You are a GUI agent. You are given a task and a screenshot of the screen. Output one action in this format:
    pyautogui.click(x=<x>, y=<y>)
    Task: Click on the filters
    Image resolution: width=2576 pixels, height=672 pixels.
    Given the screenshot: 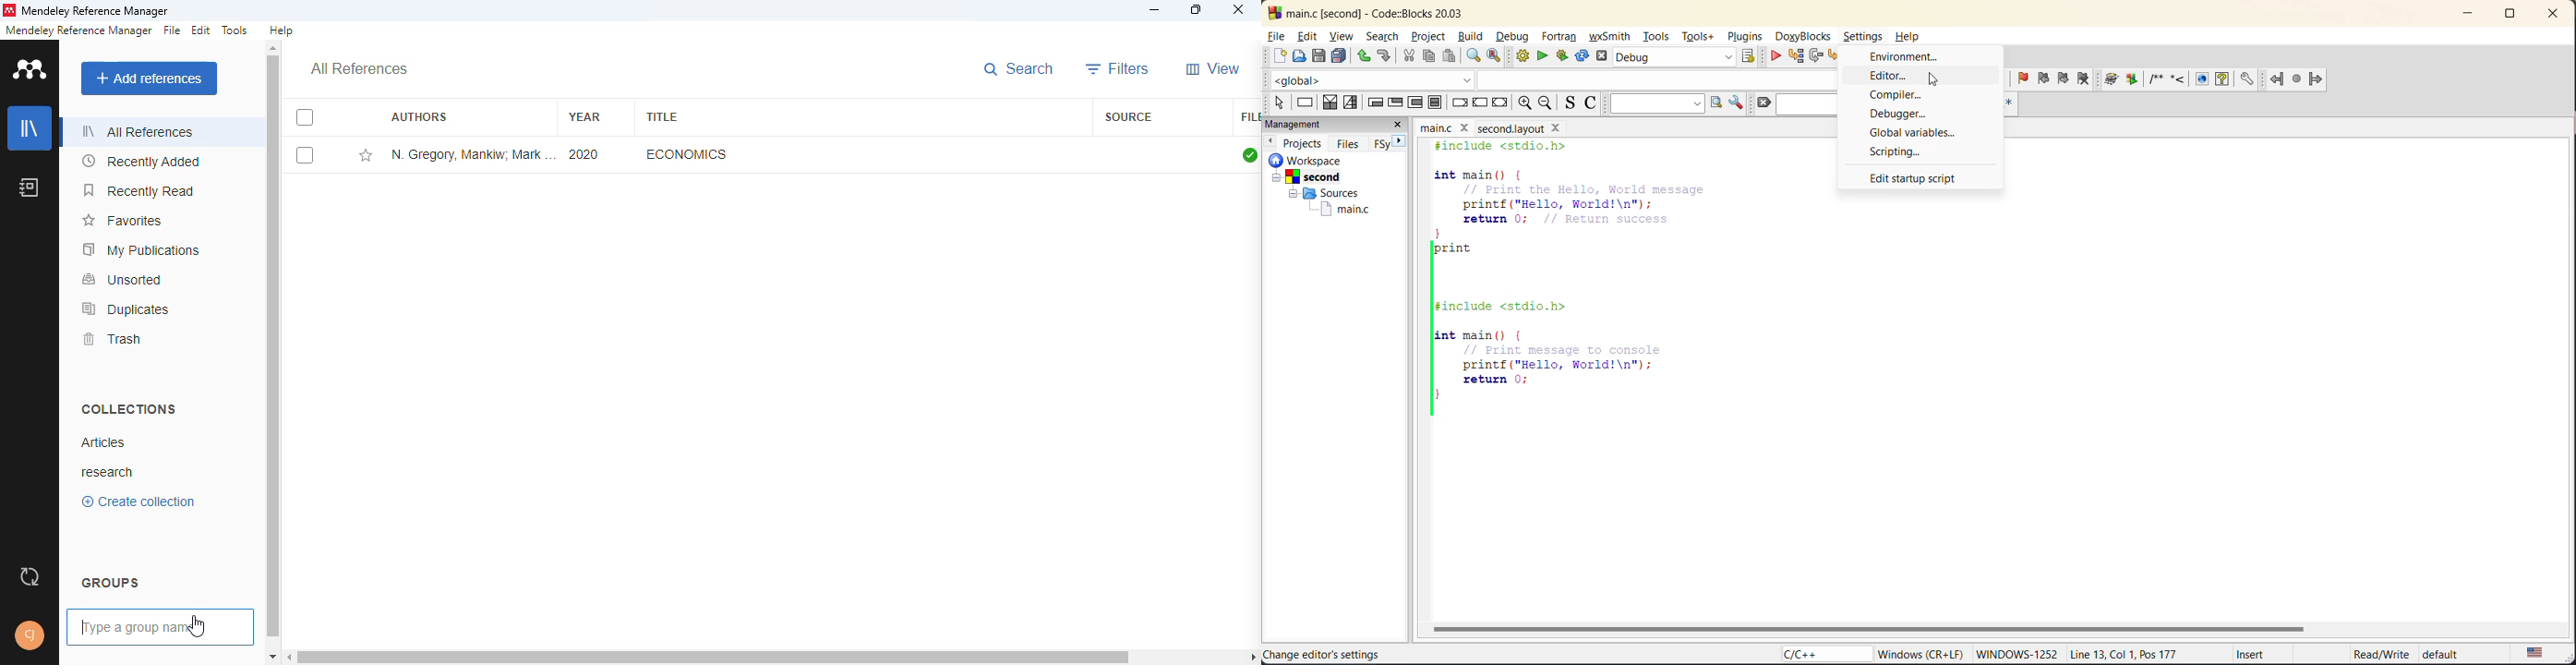 What is the action you would take?
    pyautogui.click(x=1118, y=69)
    